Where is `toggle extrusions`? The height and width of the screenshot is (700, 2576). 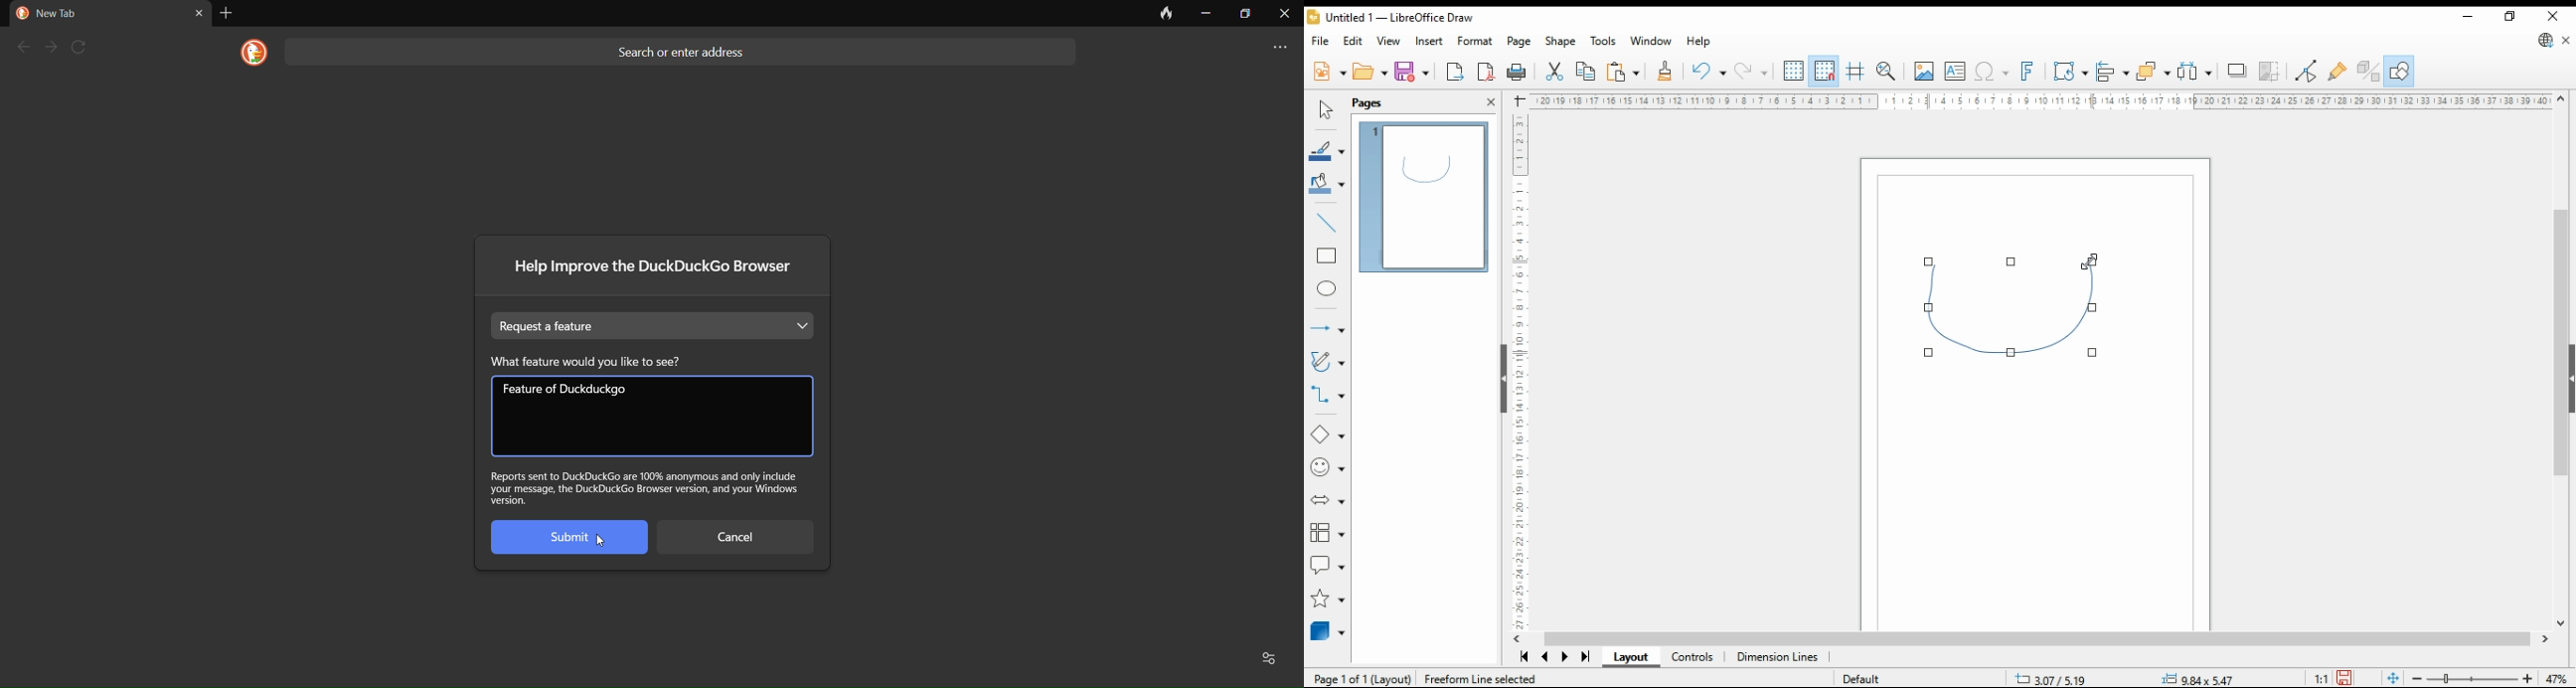 toggle extrusions is located at coordinates (2367, 72).